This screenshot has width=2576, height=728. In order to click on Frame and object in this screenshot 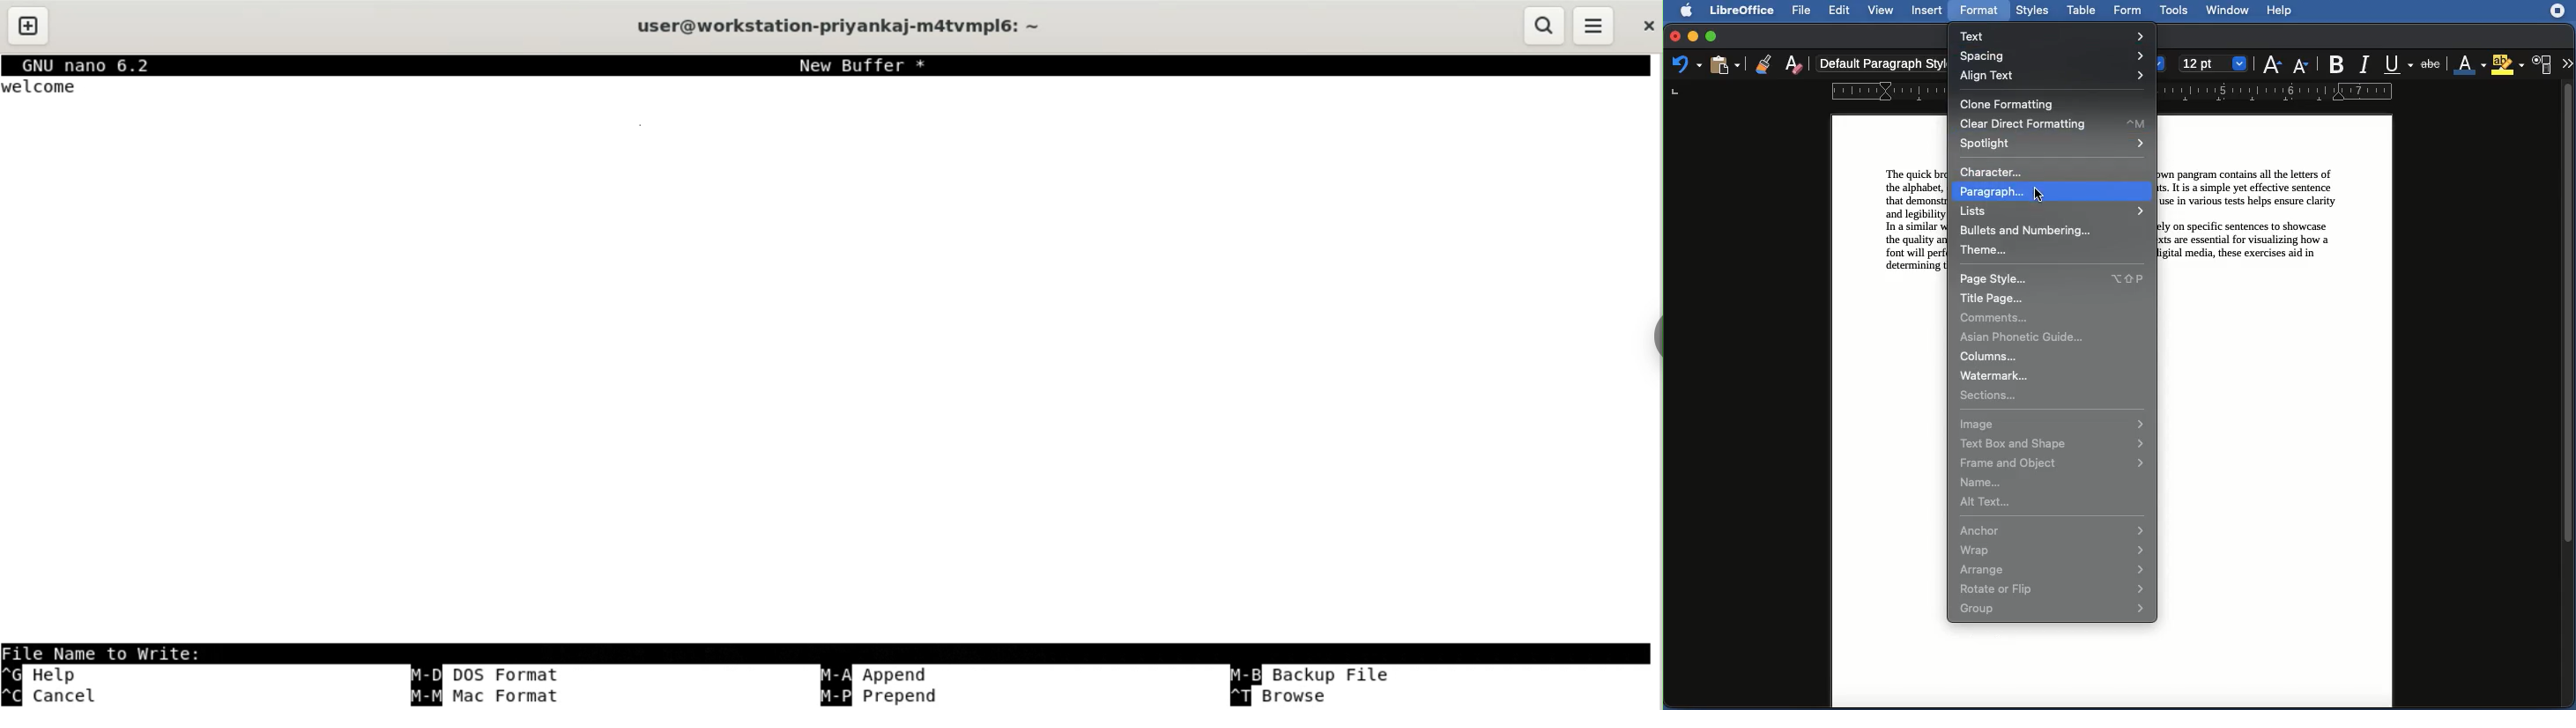, I will do `click(2053, 465)`.